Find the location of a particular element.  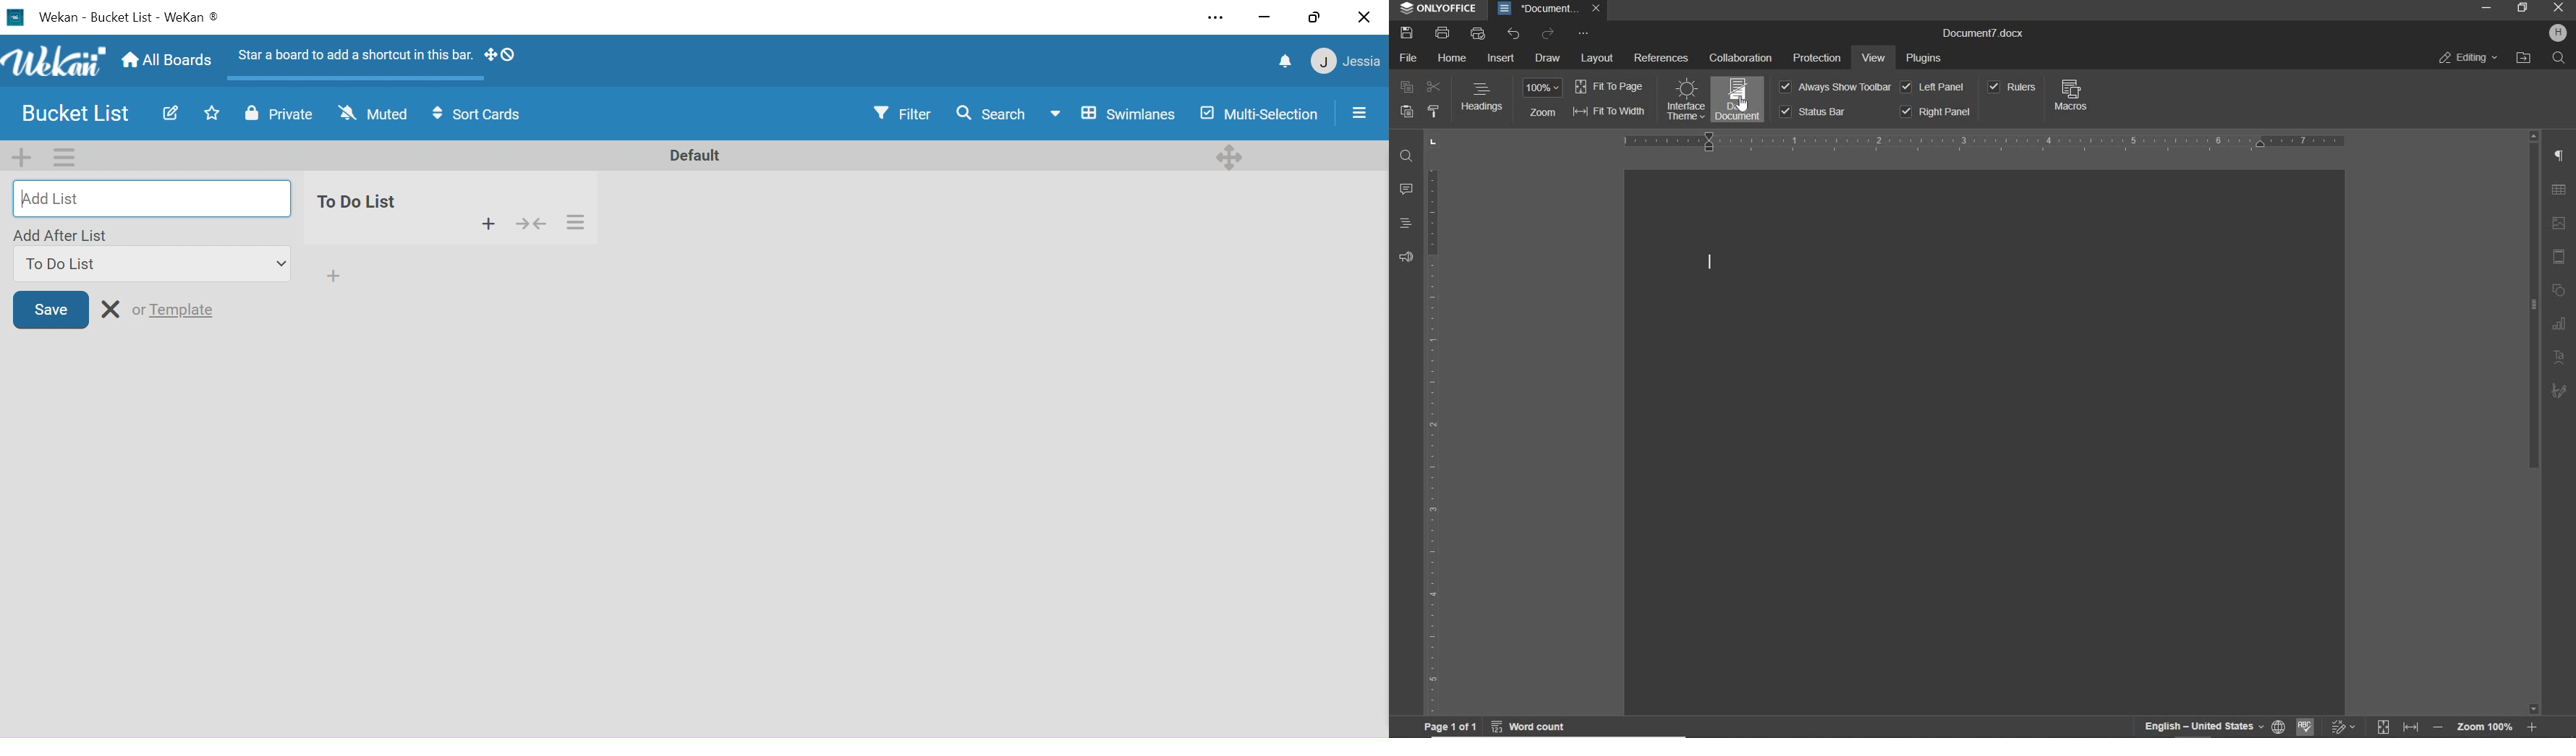

HEADINGS is located at coordinates (1483, 98).